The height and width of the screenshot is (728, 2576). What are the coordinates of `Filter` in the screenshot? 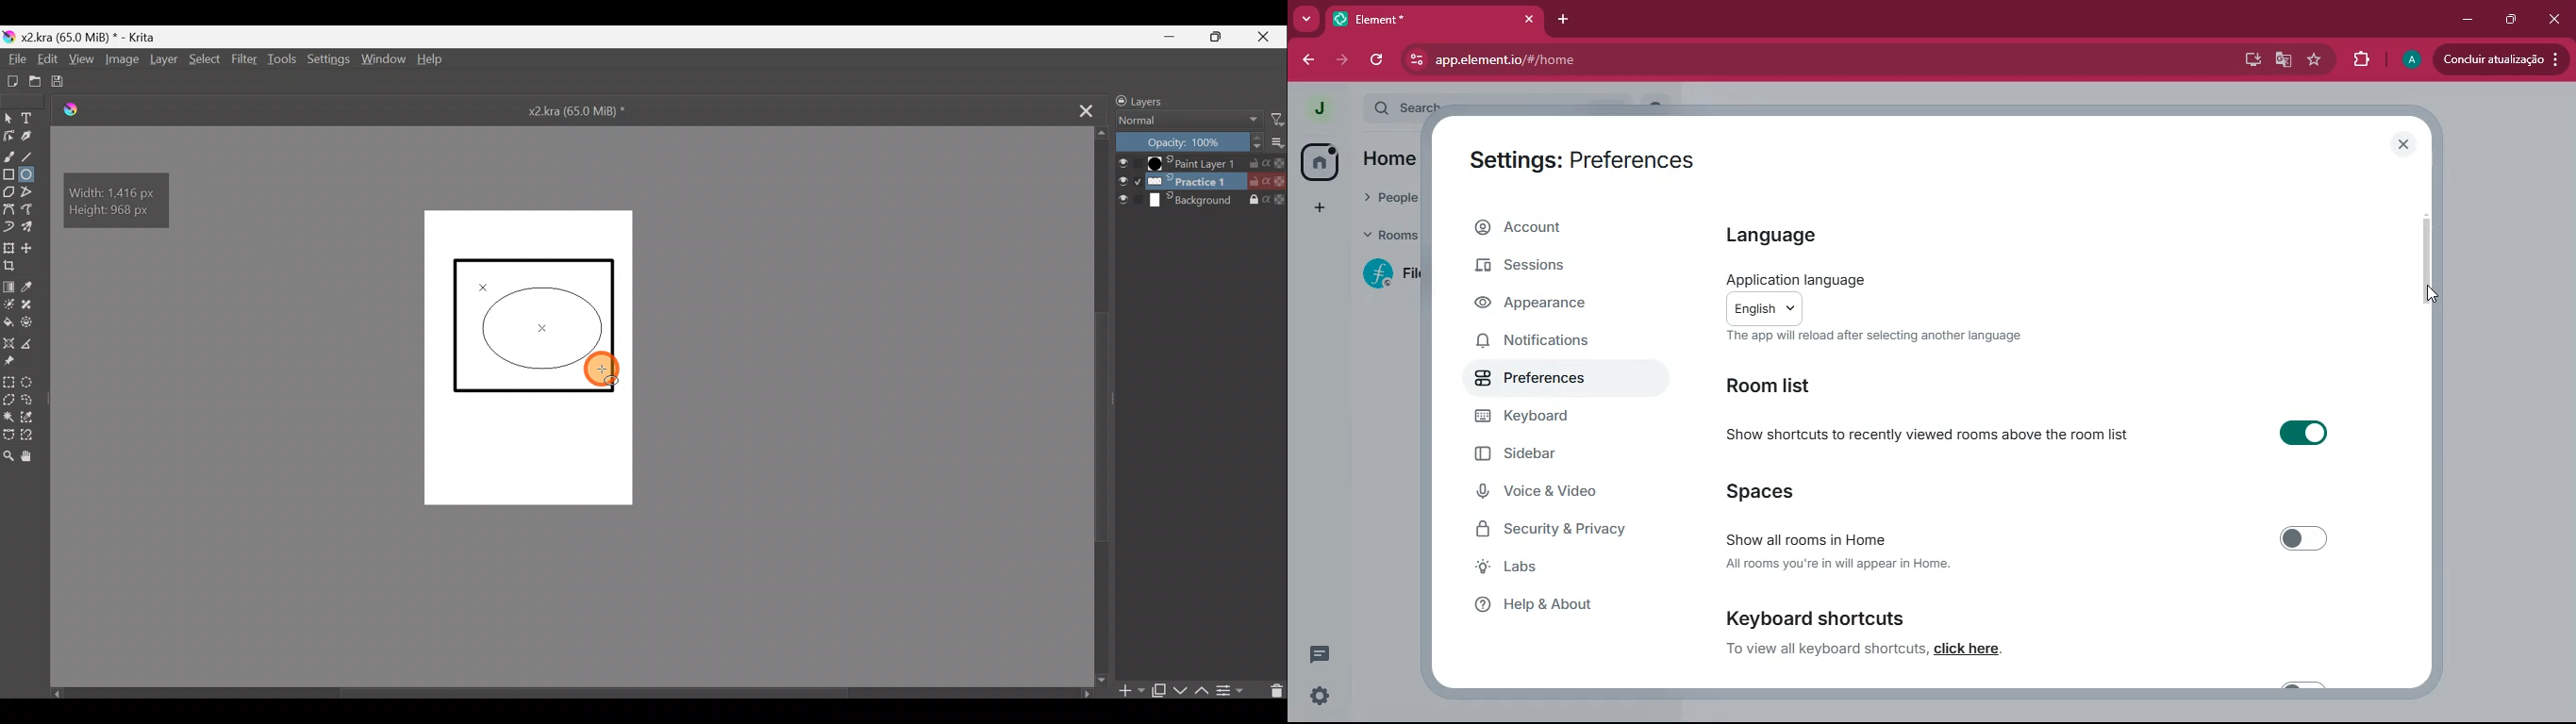 It's located at (243, 58).